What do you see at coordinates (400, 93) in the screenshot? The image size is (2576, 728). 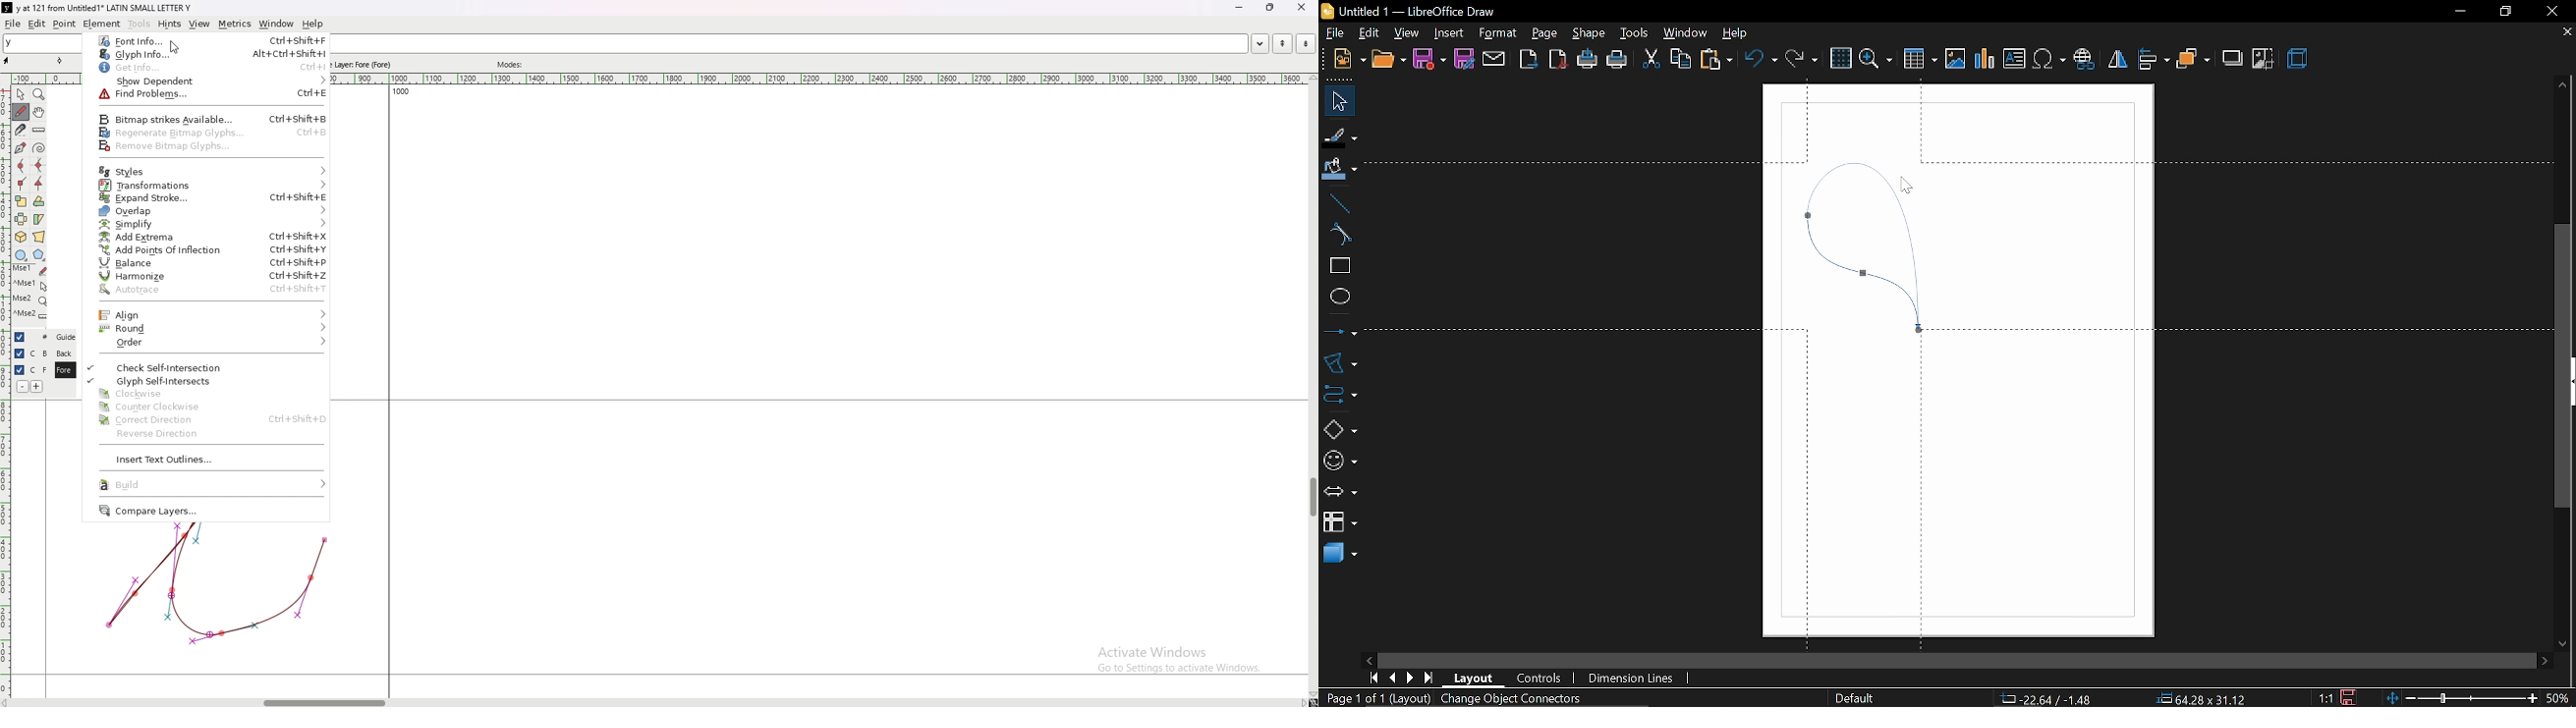 I see `1000` at bounding box center [400, 93].